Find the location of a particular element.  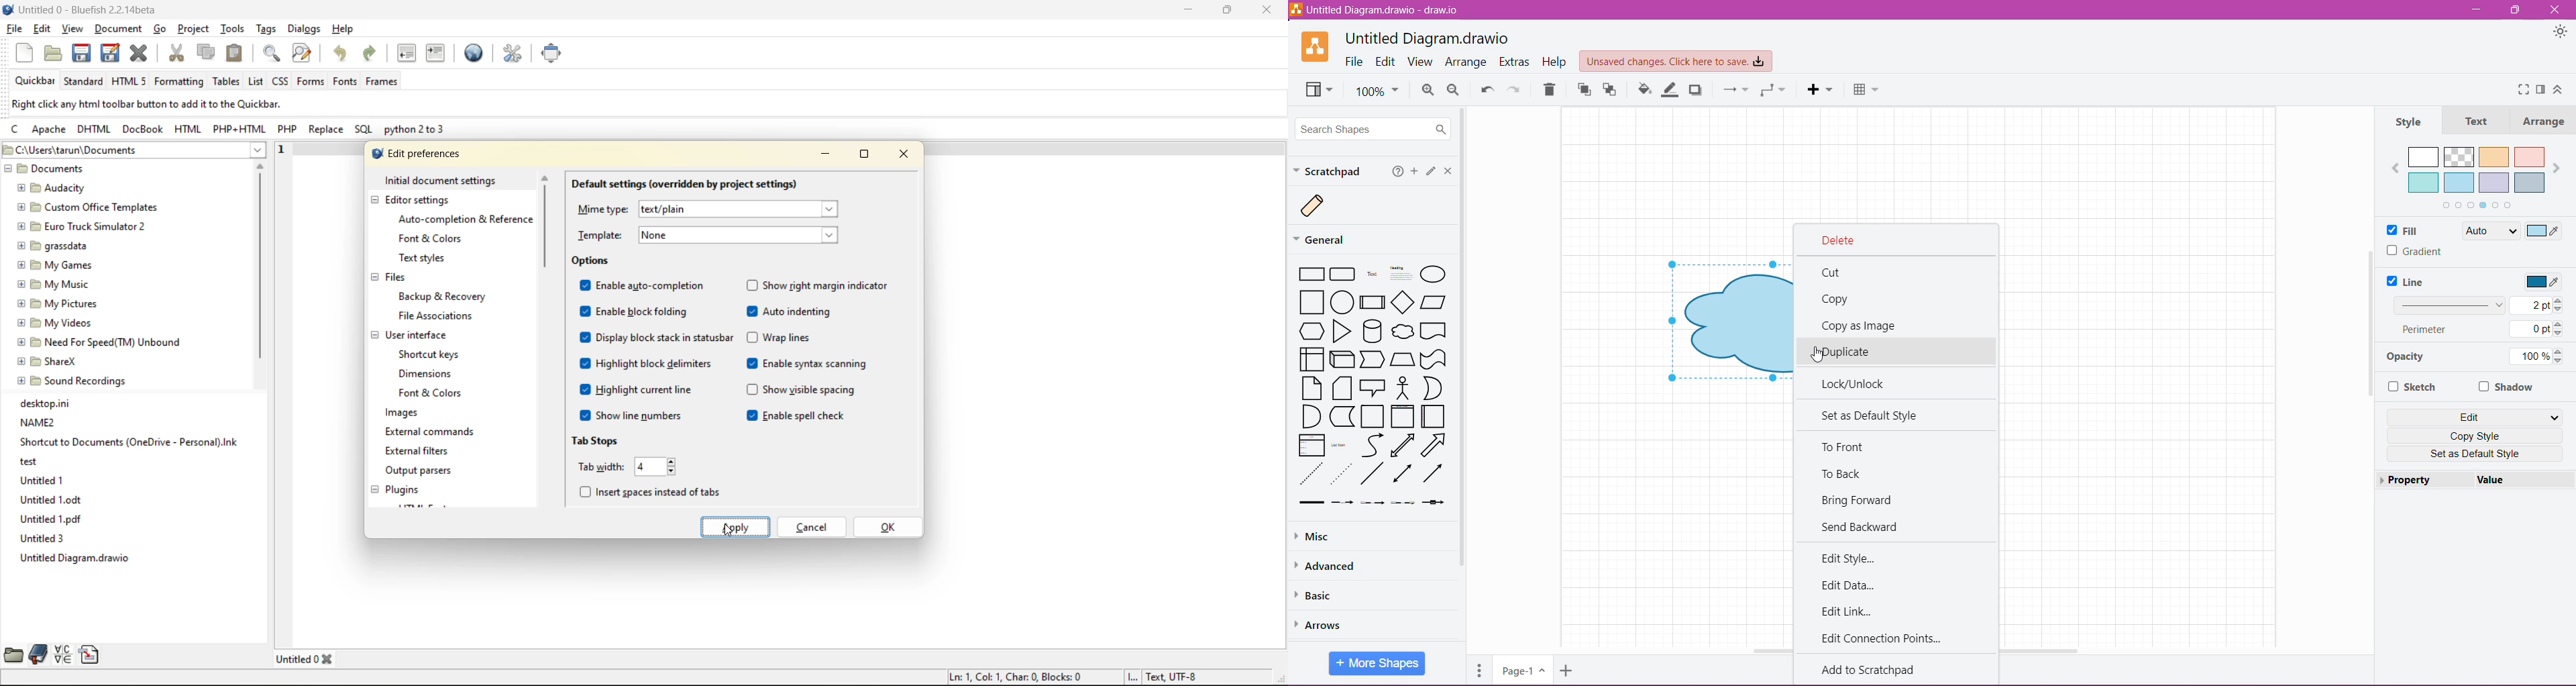

Line Color is located at coordinates (1670, 90).